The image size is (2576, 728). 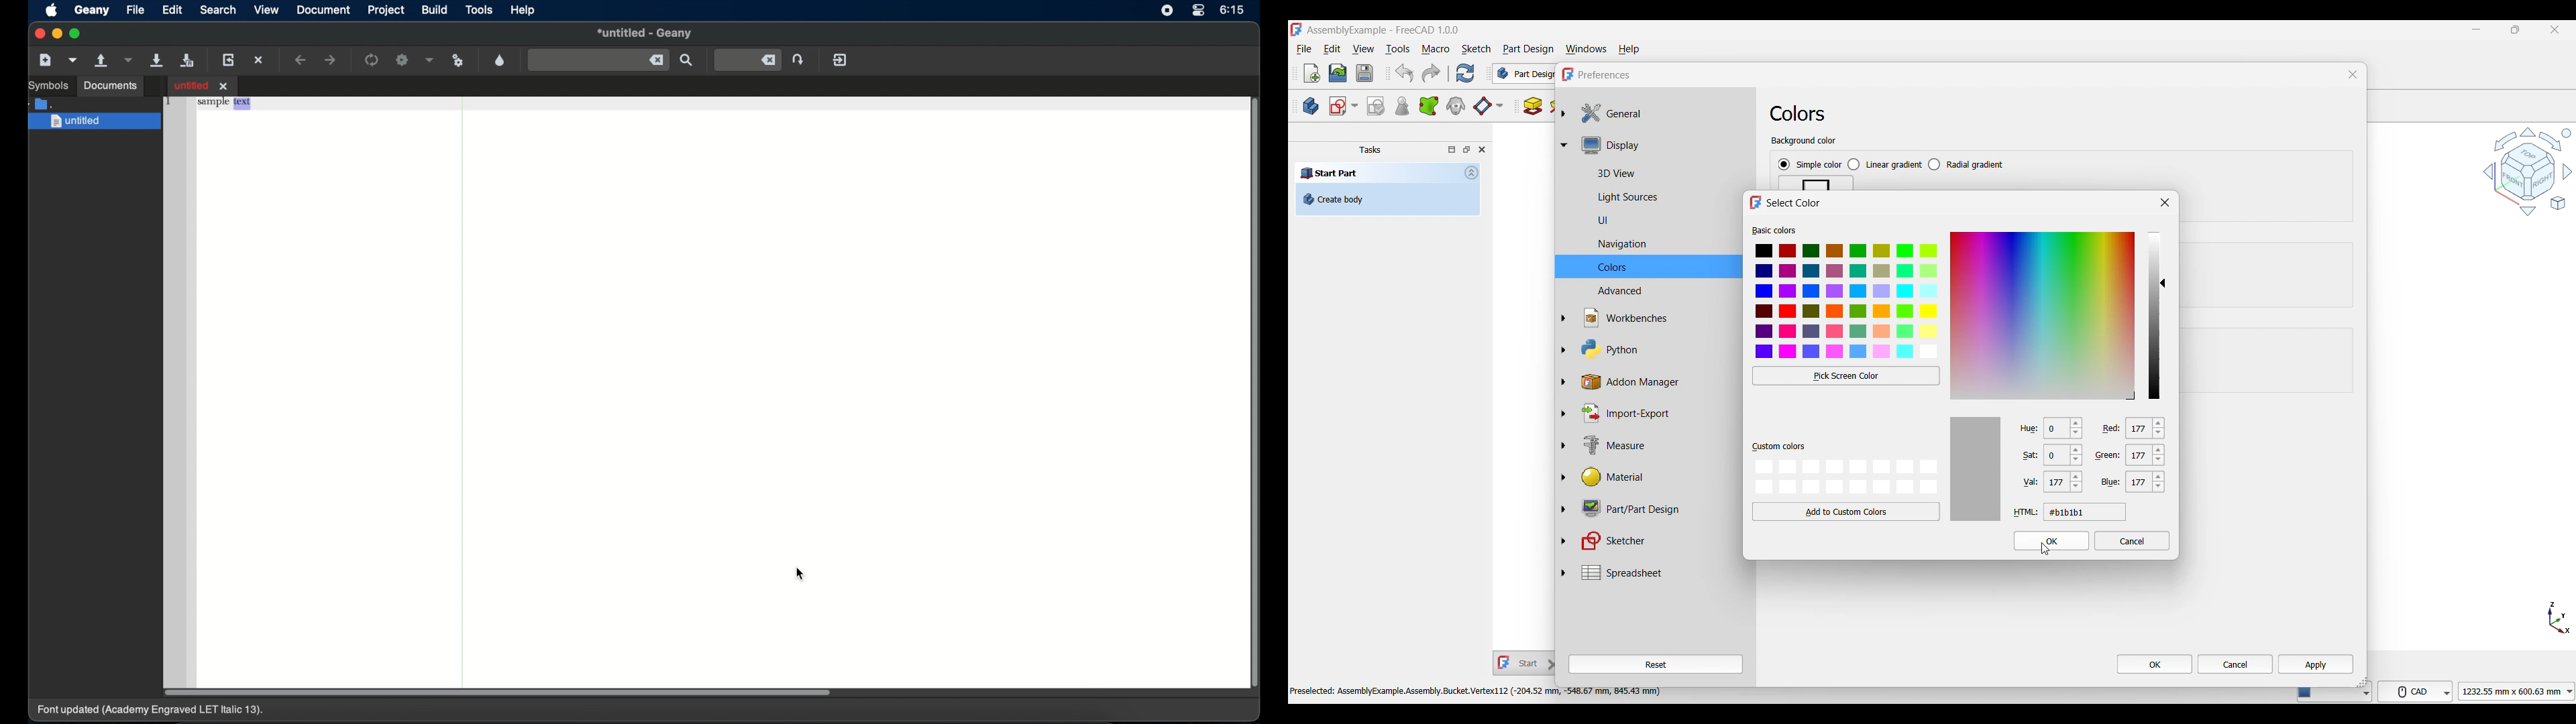 I want to click on Toggle overlay, so click(x=1452, y=149).